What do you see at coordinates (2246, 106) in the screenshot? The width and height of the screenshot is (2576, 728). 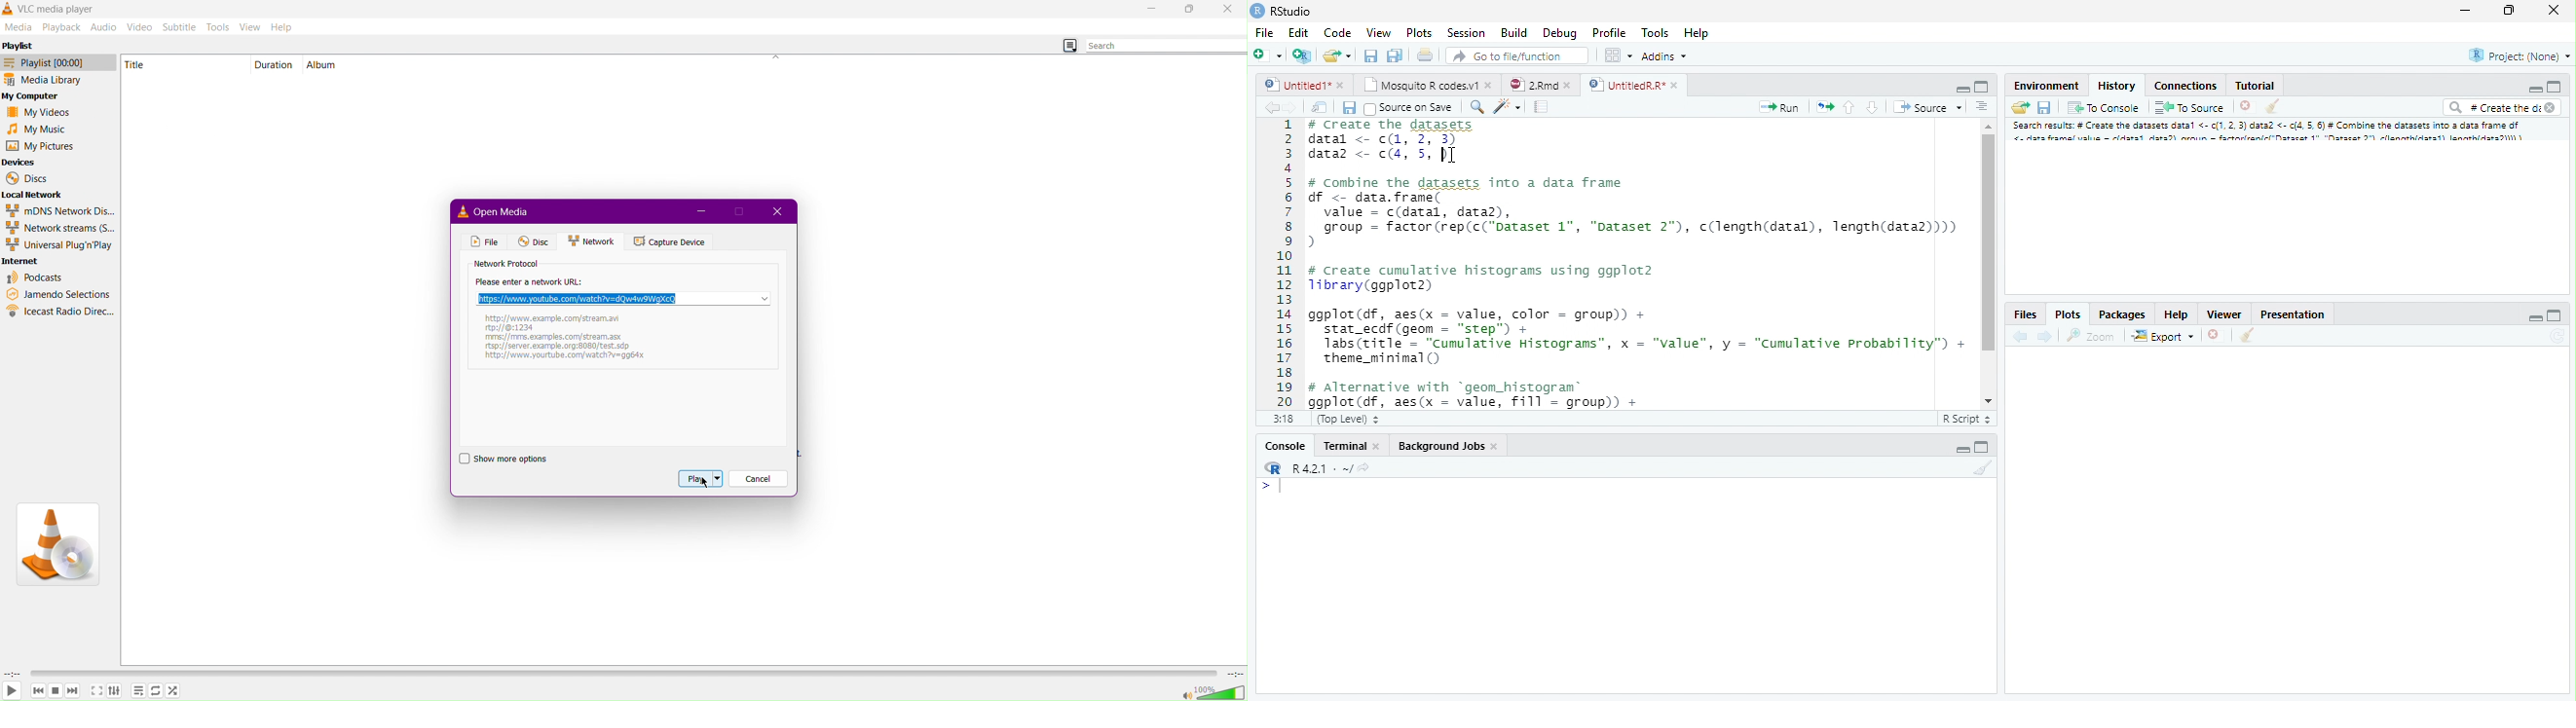 I see `Delete` at bounding box center [2246, 106].